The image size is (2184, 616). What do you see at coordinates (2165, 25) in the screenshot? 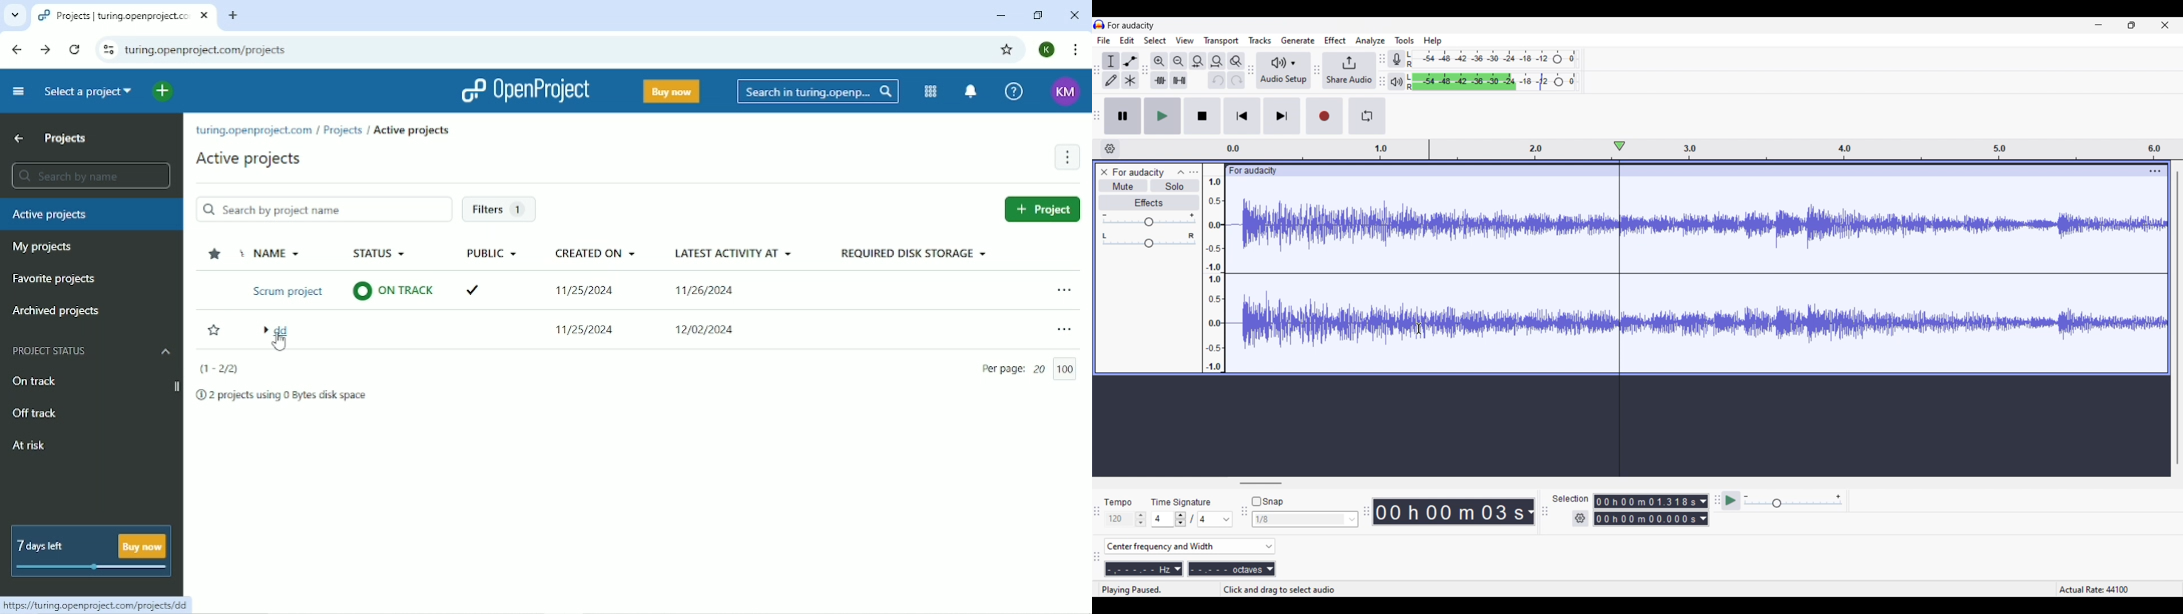
I see `Close interface` at bounding box center [2165, 25].